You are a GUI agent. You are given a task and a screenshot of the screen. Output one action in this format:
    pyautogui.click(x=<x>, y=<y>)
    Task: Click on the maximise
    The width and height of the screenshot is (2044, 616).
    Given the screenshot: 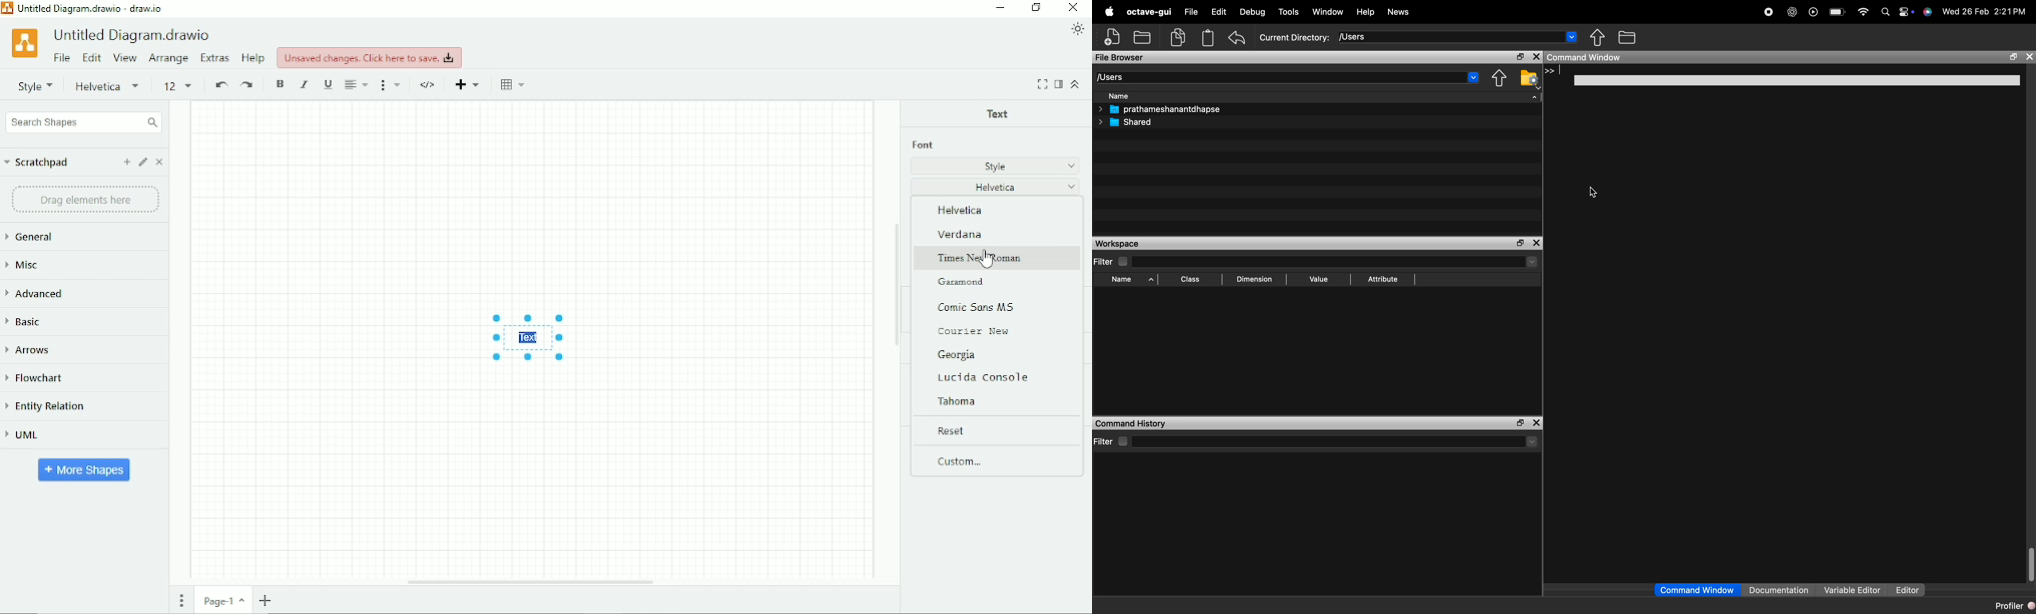 What is the action you would take?
    pyautogui.click(x=1515, y=244)
    